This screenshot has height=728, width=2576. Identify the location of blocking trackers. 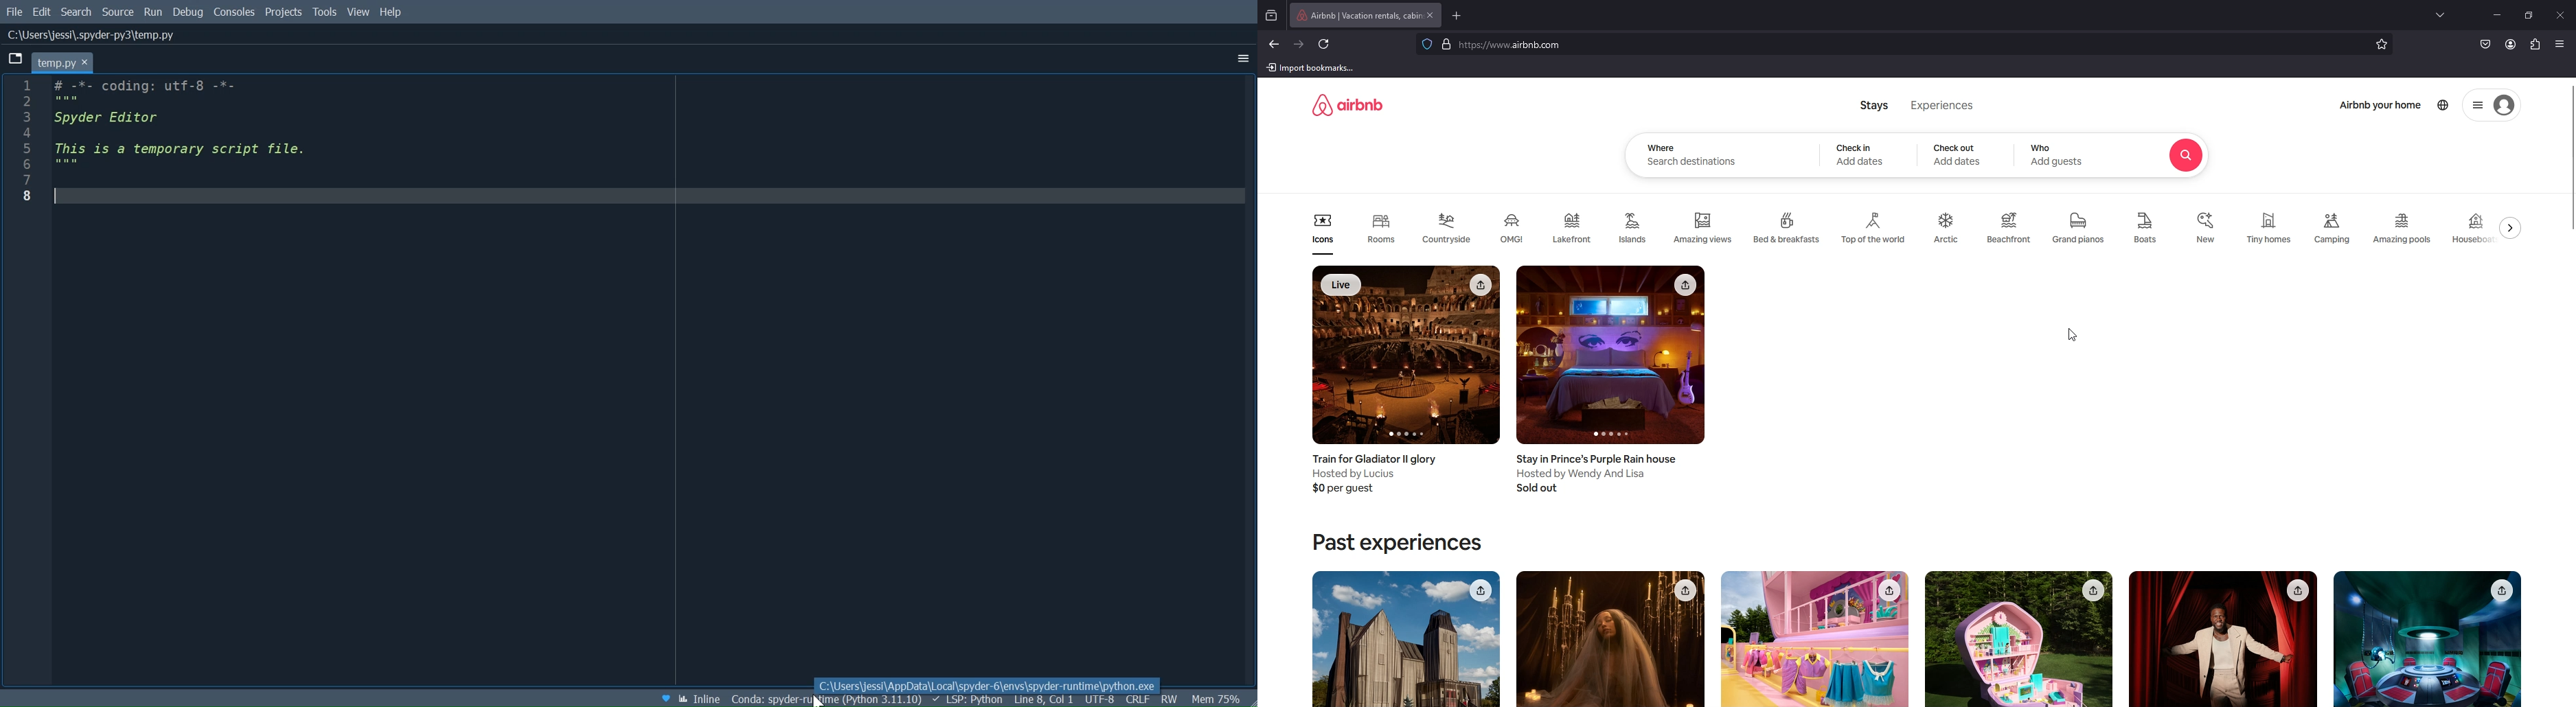
(1426, 43).